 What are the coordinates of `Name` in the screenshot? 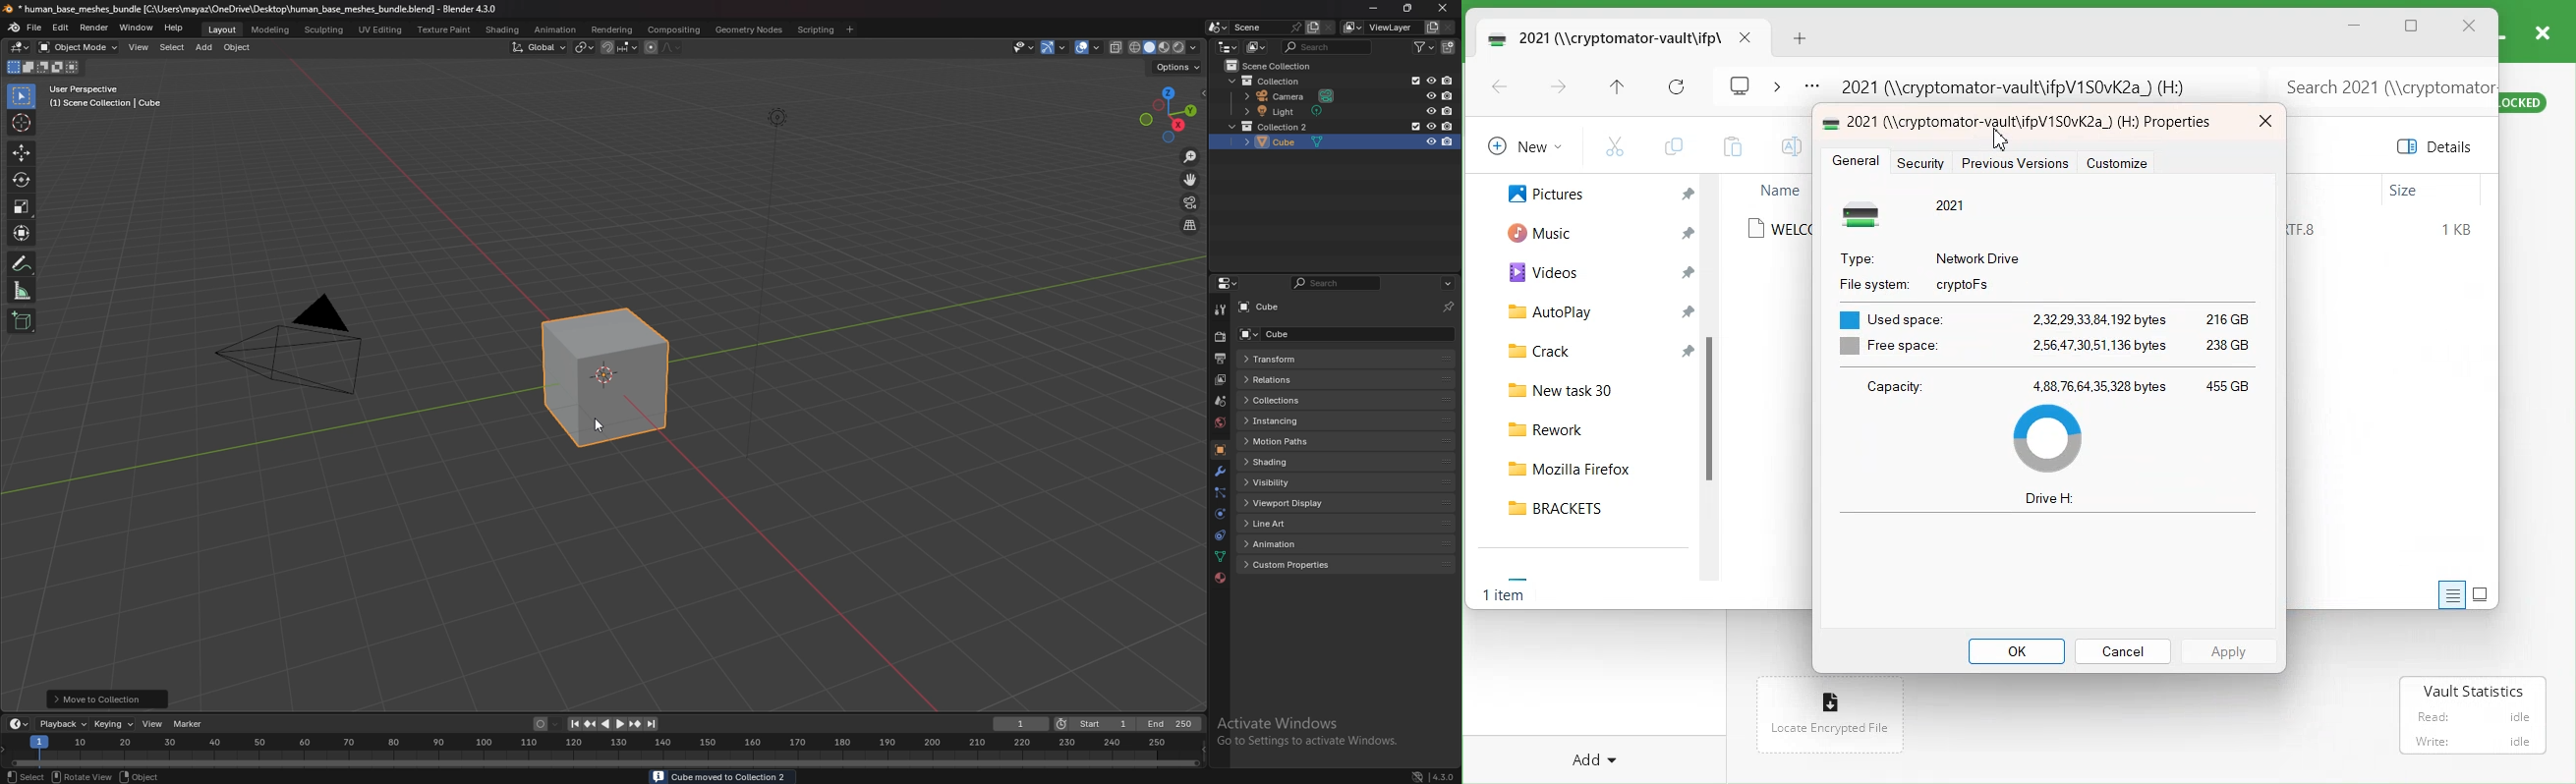 It's located at (1779, 190).